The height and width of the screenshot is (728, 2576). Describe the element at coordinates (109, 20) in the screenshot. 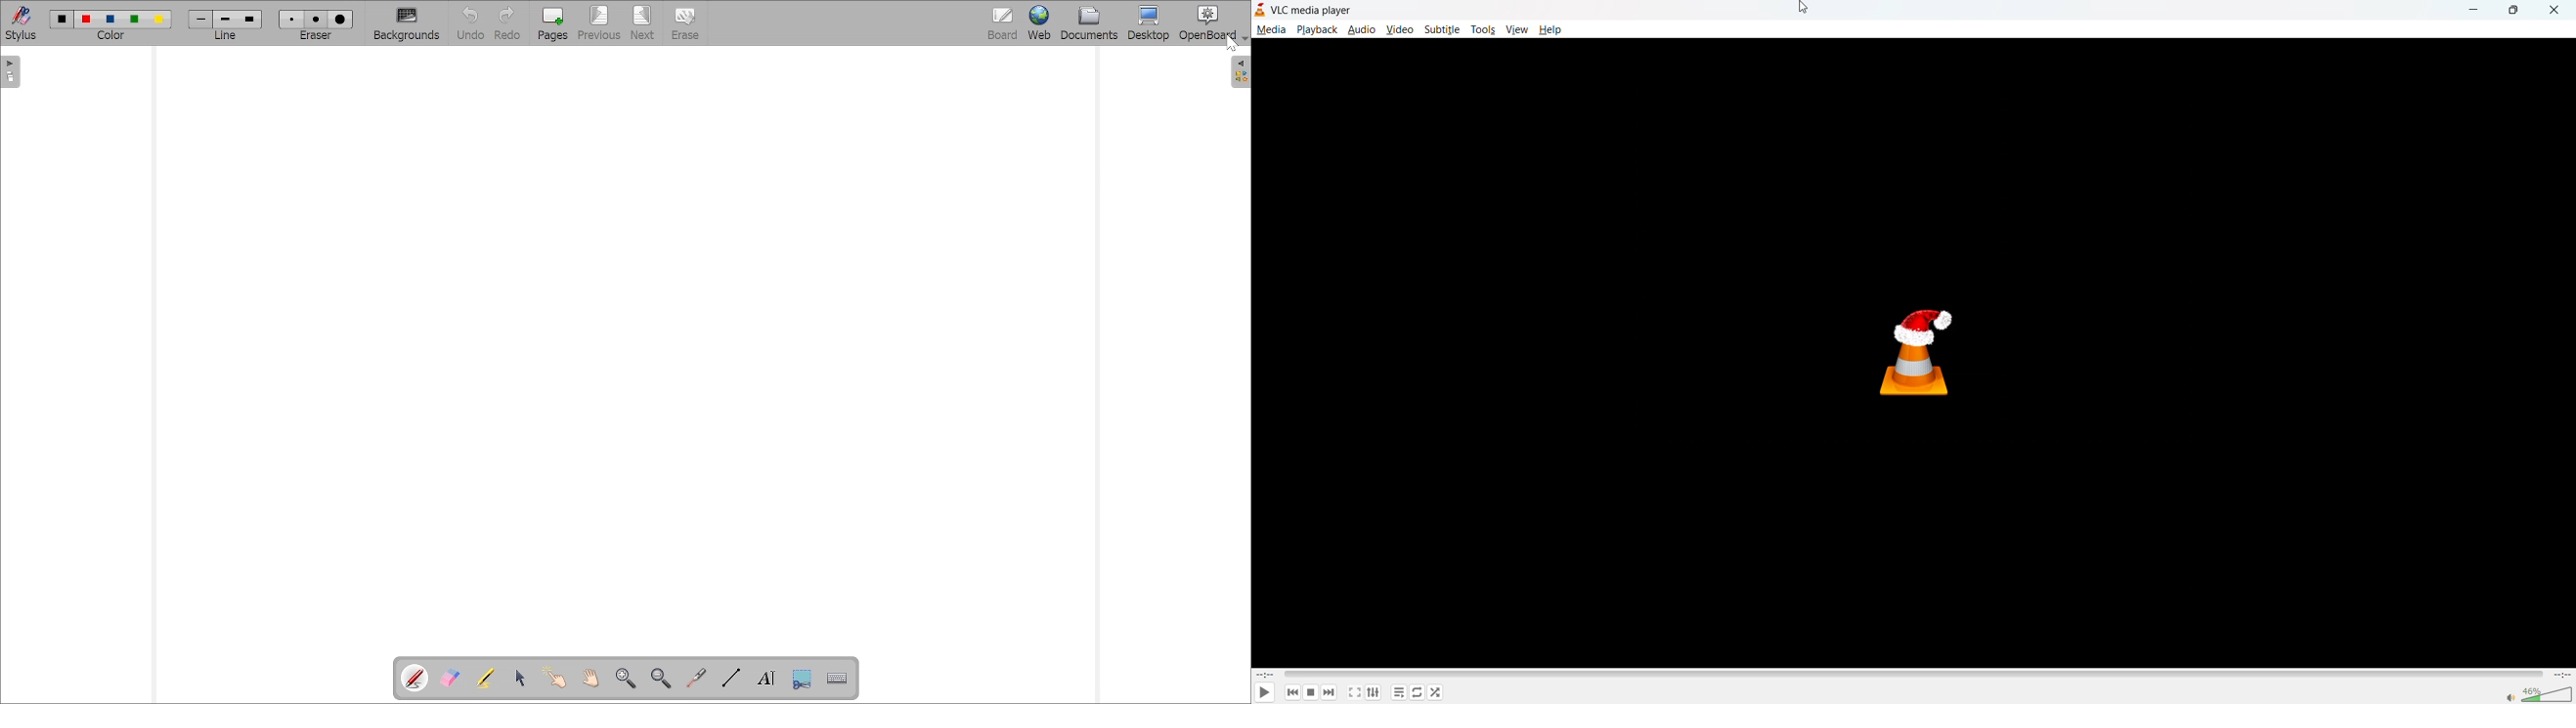

I see `color3` at that location.